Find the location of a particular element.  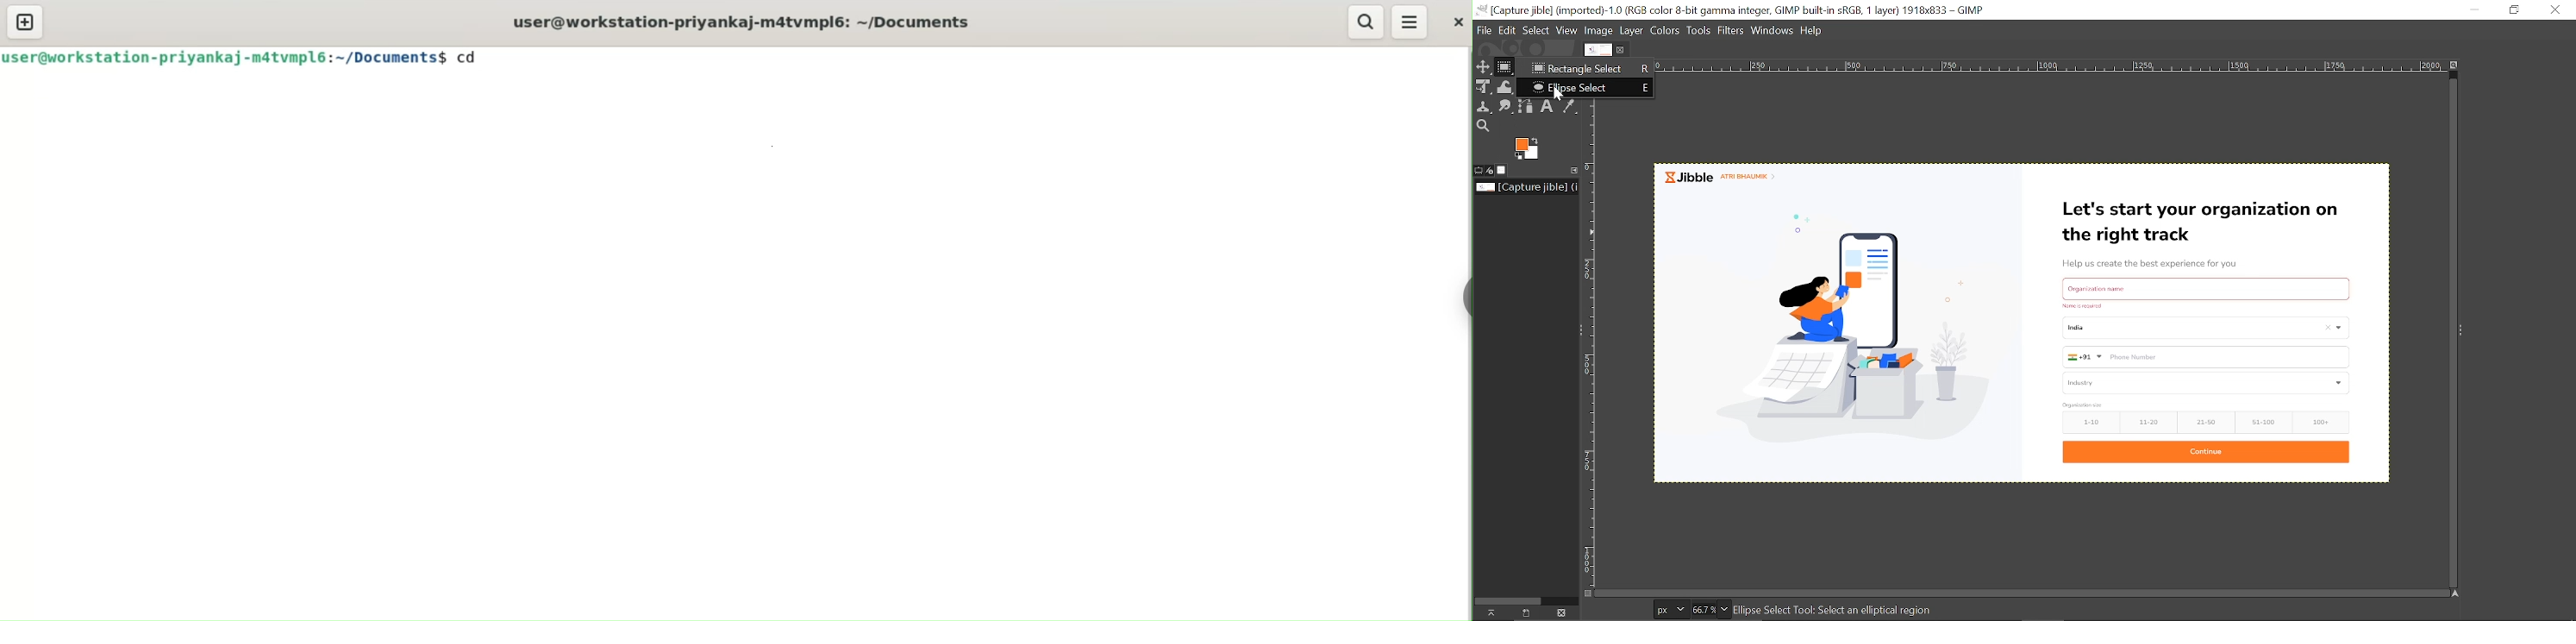

user@workstation-priyankaj-m4tvmpl6: ~/Documents$ is located at coordinates (225, 56).